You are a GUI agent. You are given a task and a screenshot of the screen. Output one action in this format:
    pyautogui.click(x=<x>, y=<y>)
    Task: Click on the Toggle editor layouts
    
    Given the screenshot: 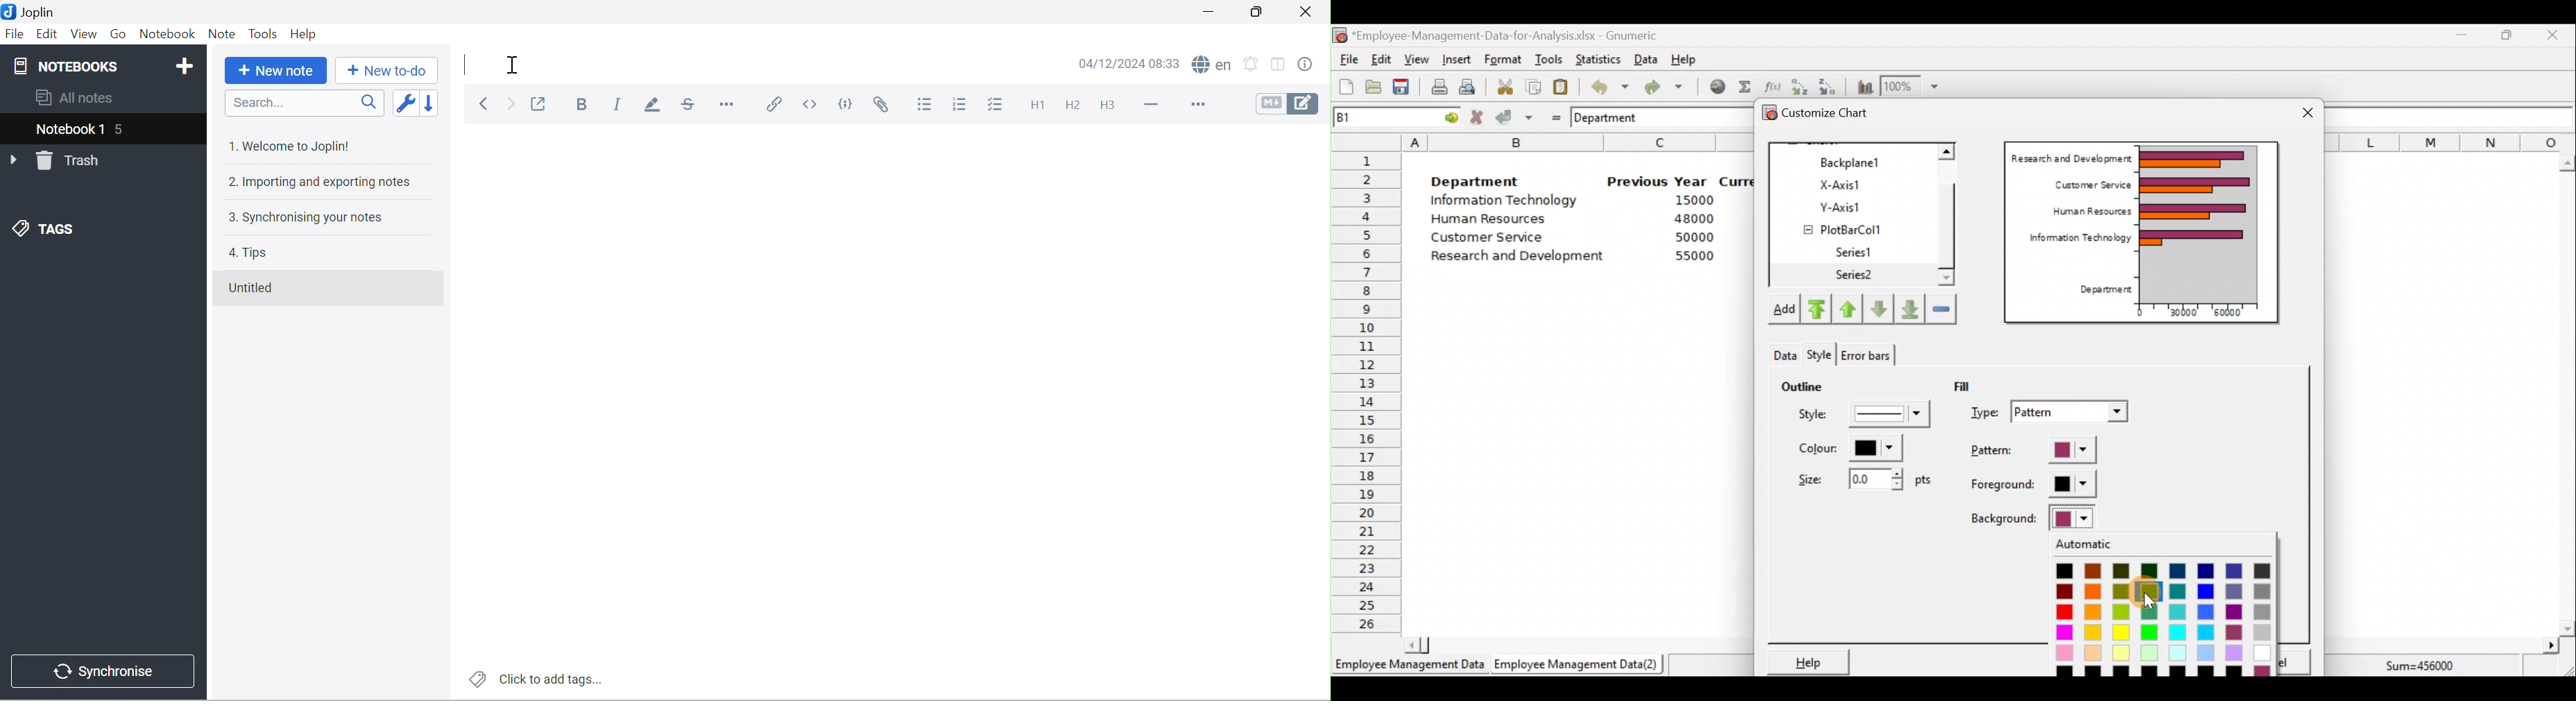 What is the action you would take?
    pyautogui.click(x=1282, y=65)
    